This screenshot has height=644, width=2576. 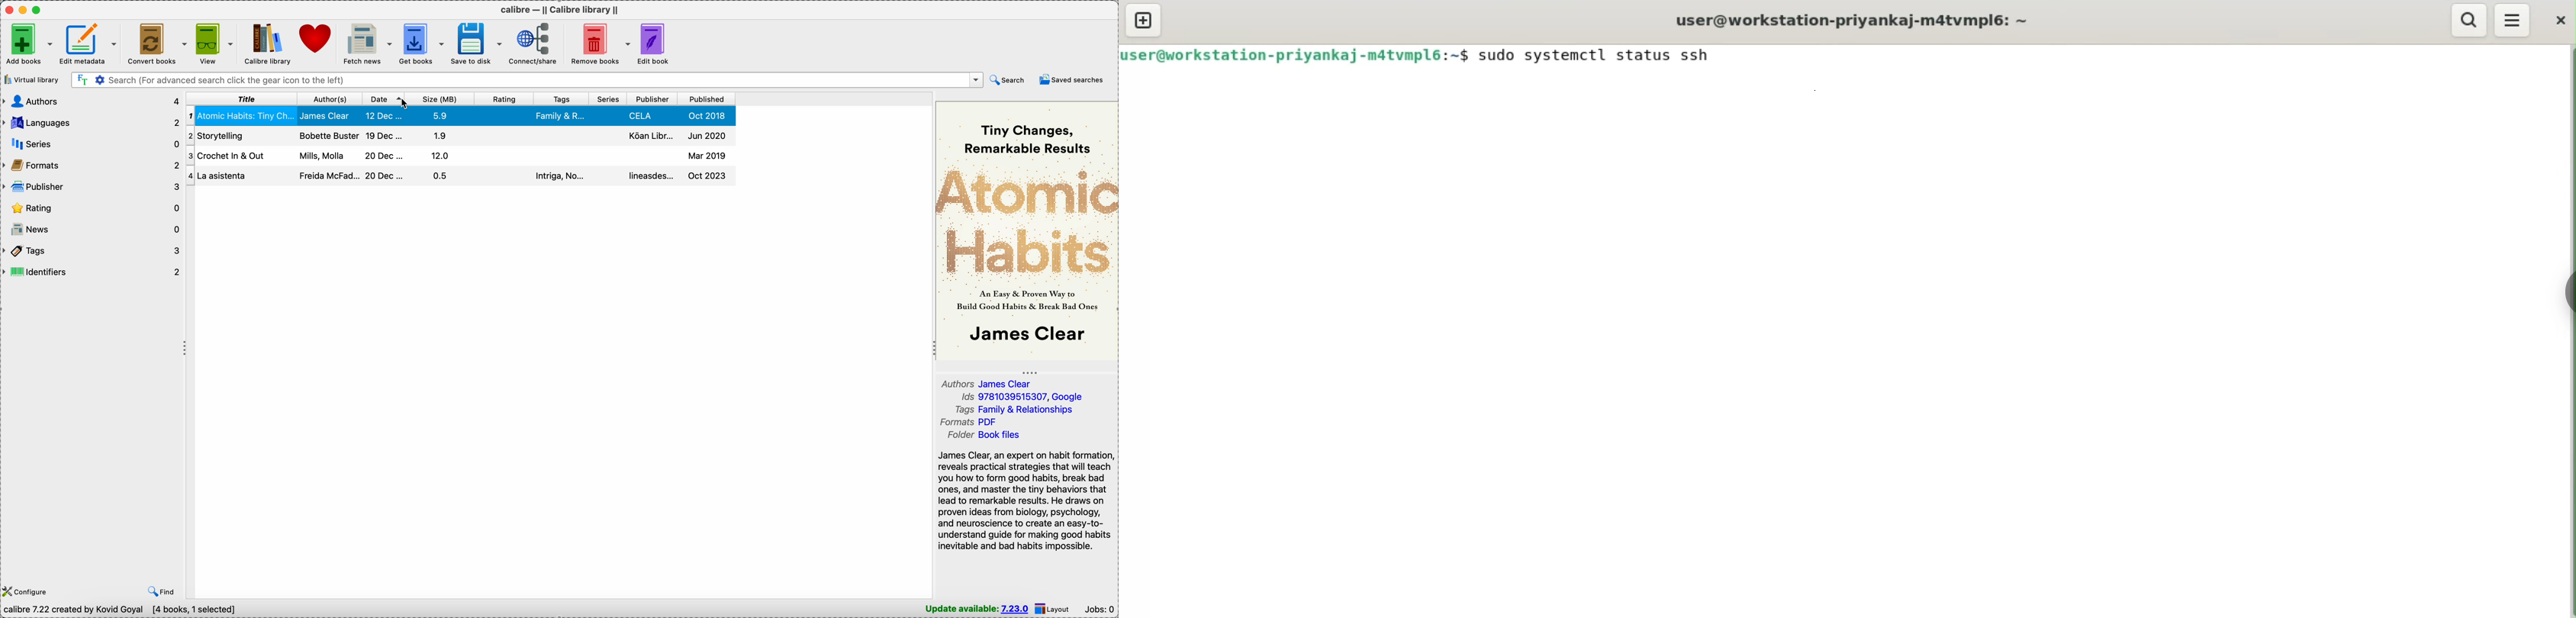 I want to click on get books, so click(x=423, y=44).